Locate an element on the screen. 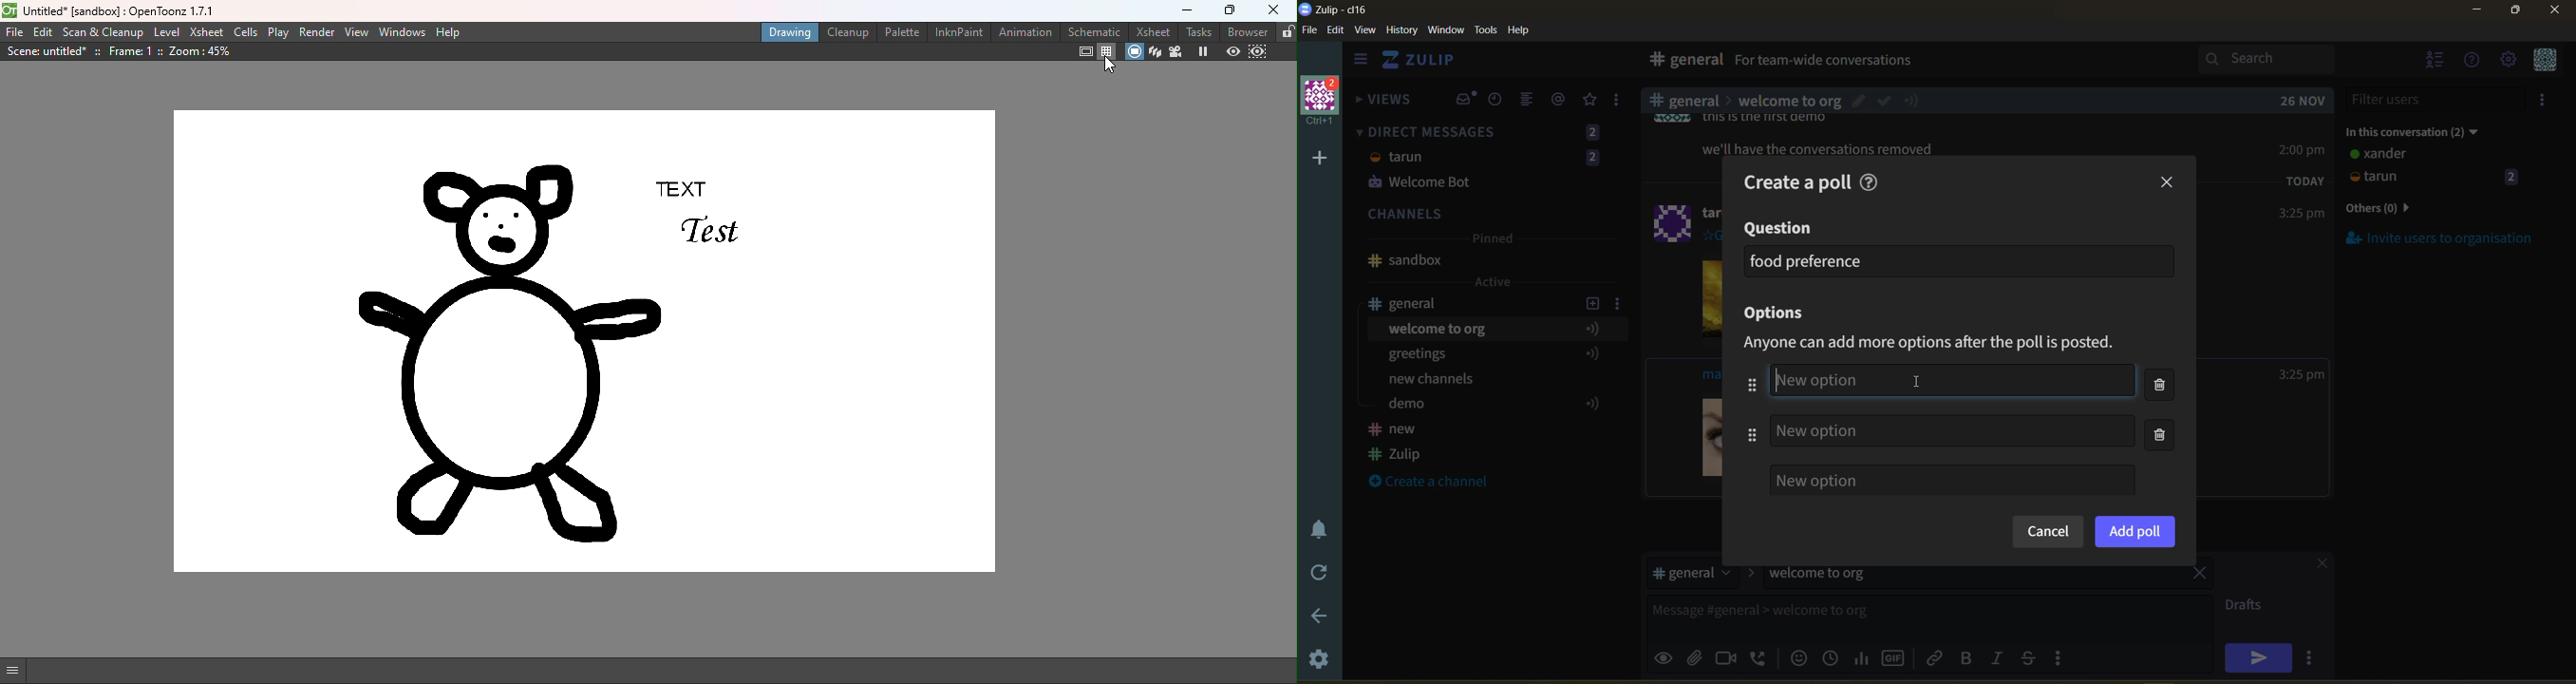  hide user list is located at coordinates (2436, 61).